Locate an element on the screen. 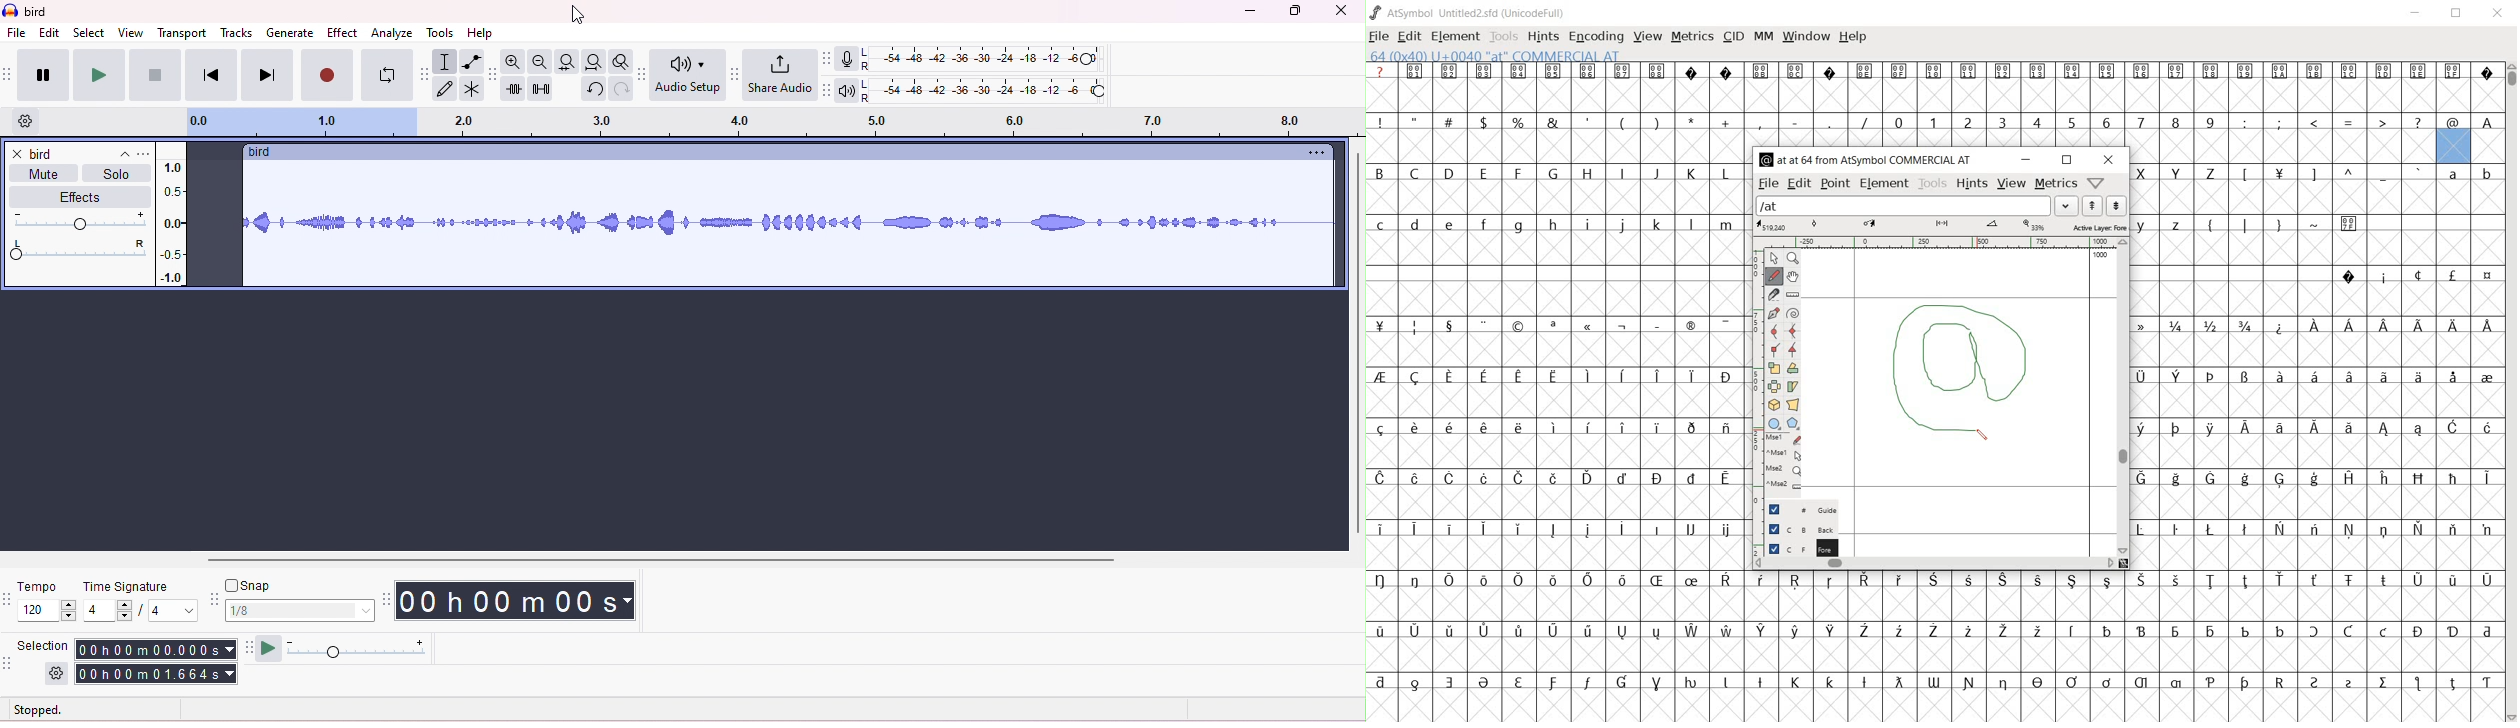 The image size is (2520, 728). help/window is located at coordinates (2099, 182).